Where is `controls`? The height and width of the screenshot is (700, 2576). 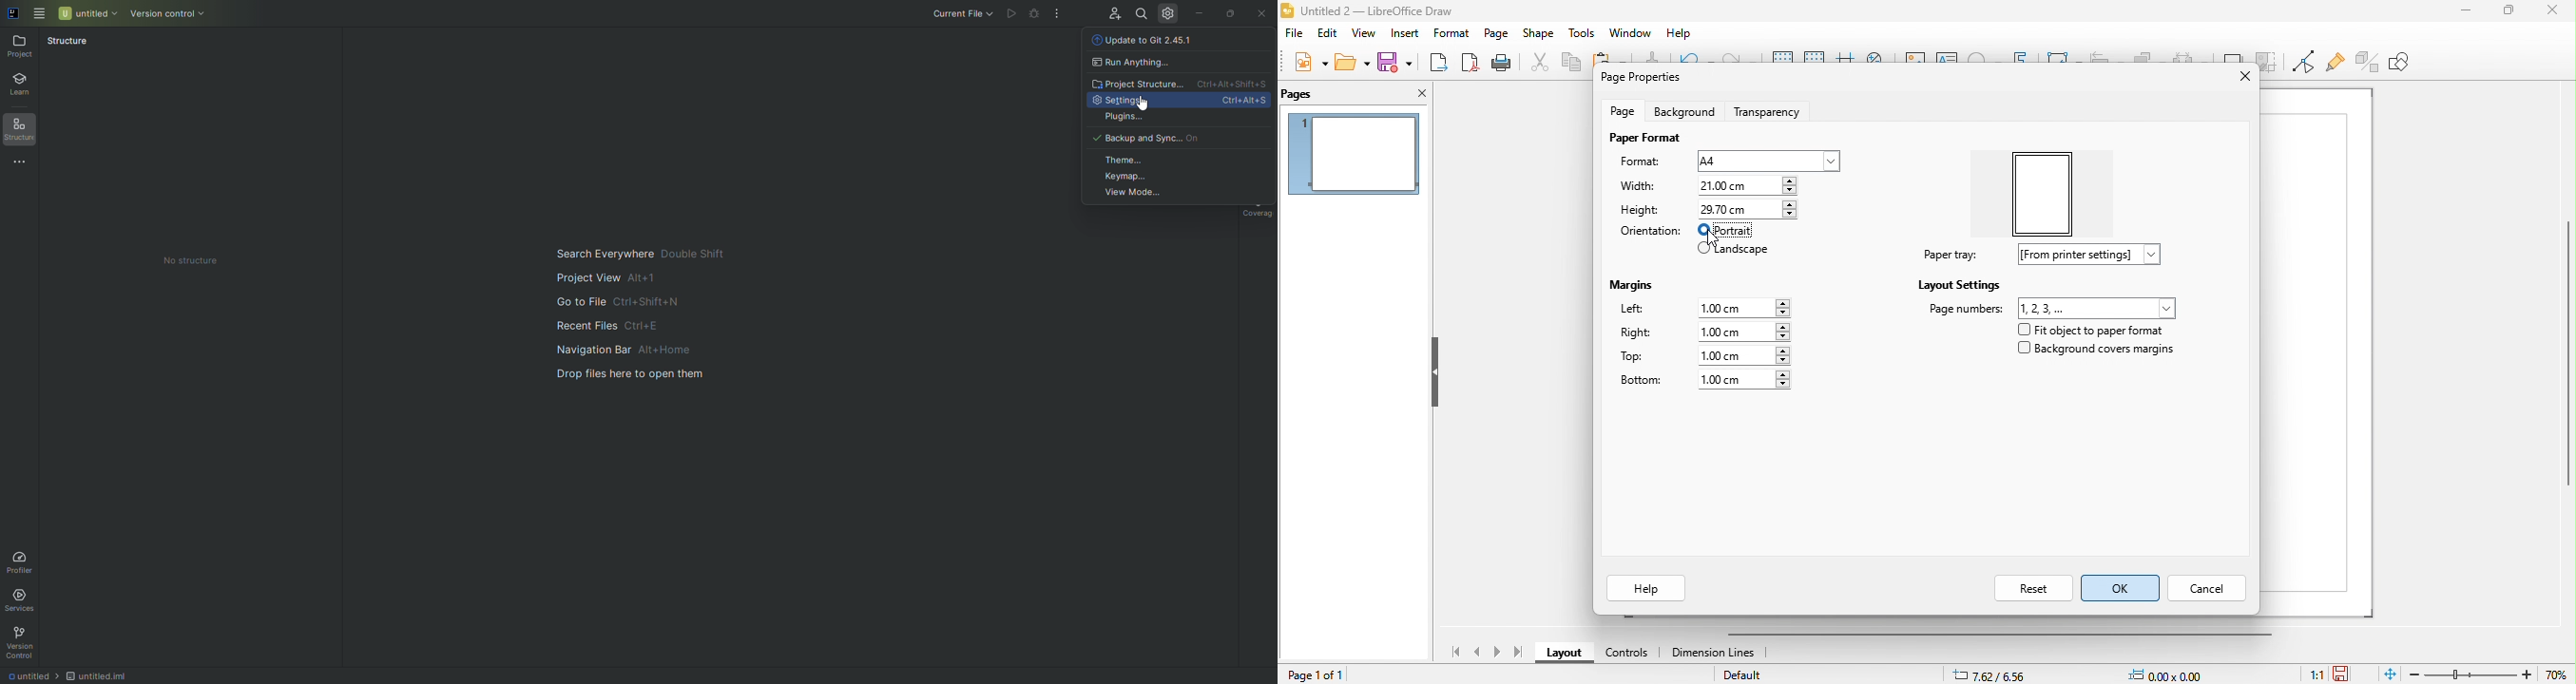 controls is located at coordinates (1624, 654).